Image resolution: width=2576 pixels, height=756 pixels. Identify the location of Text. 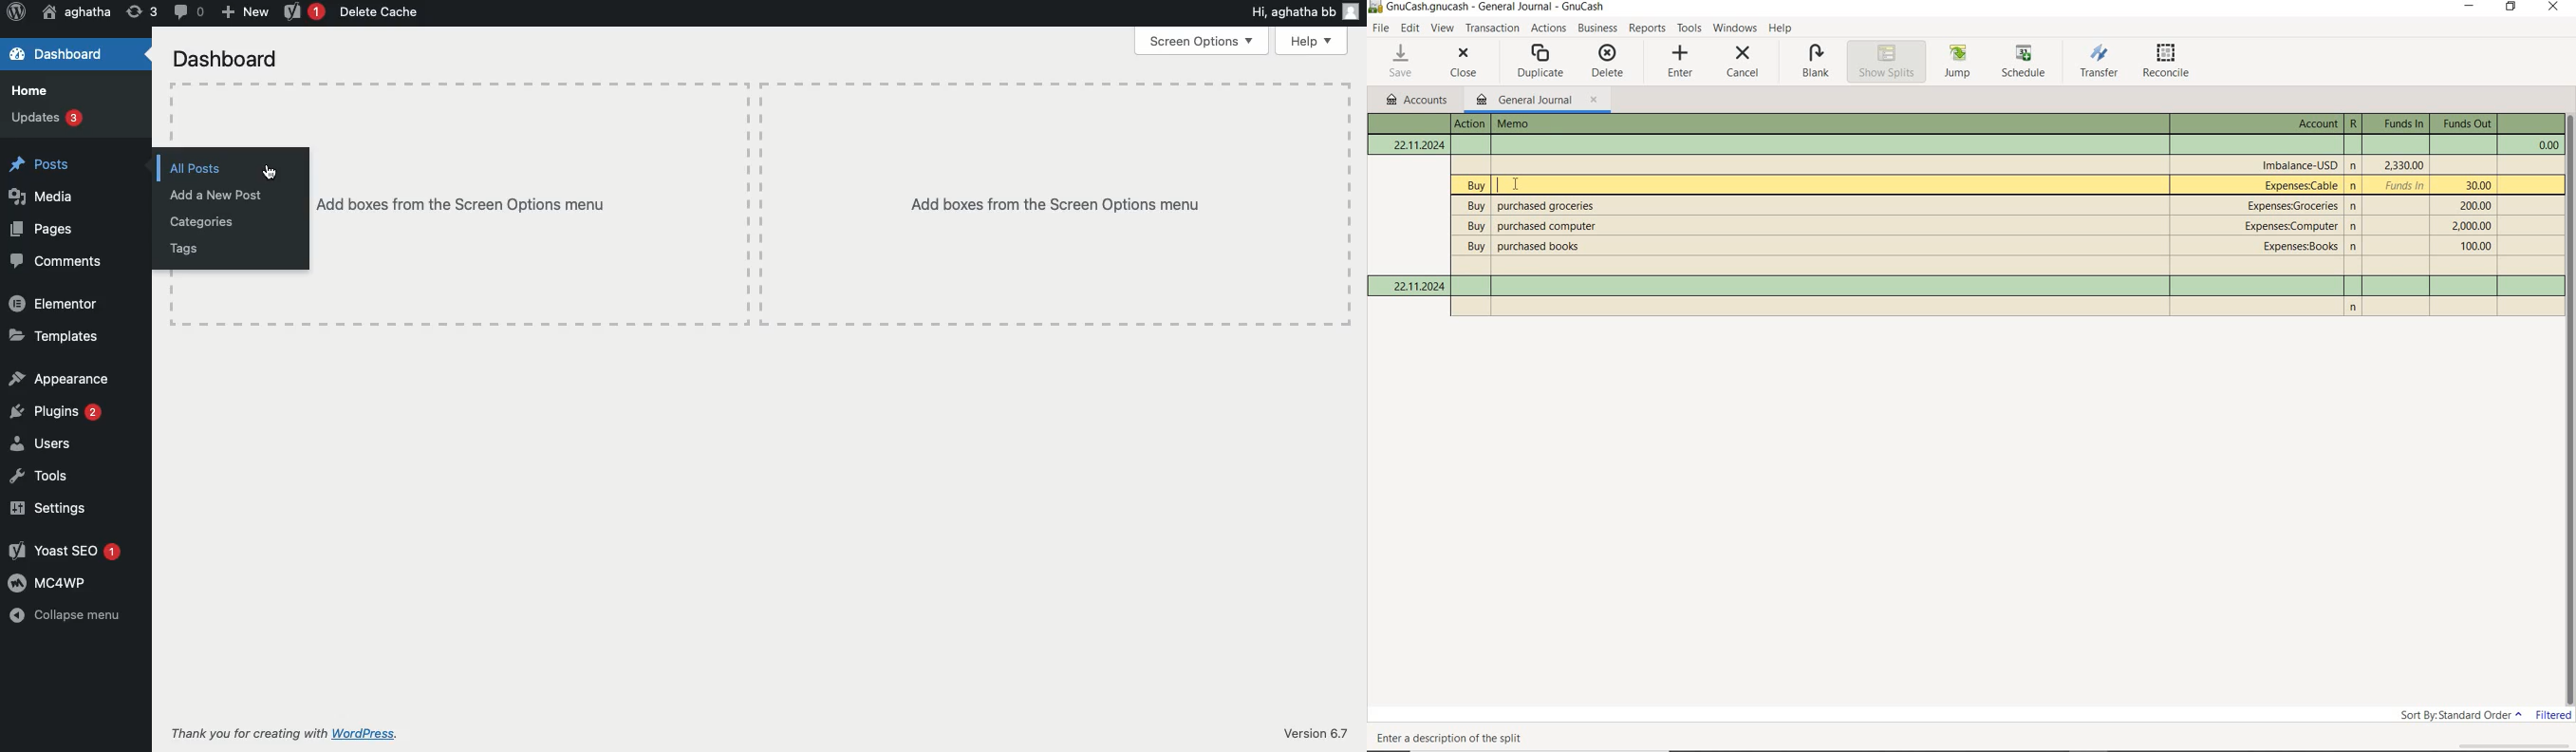
(2023, 185).